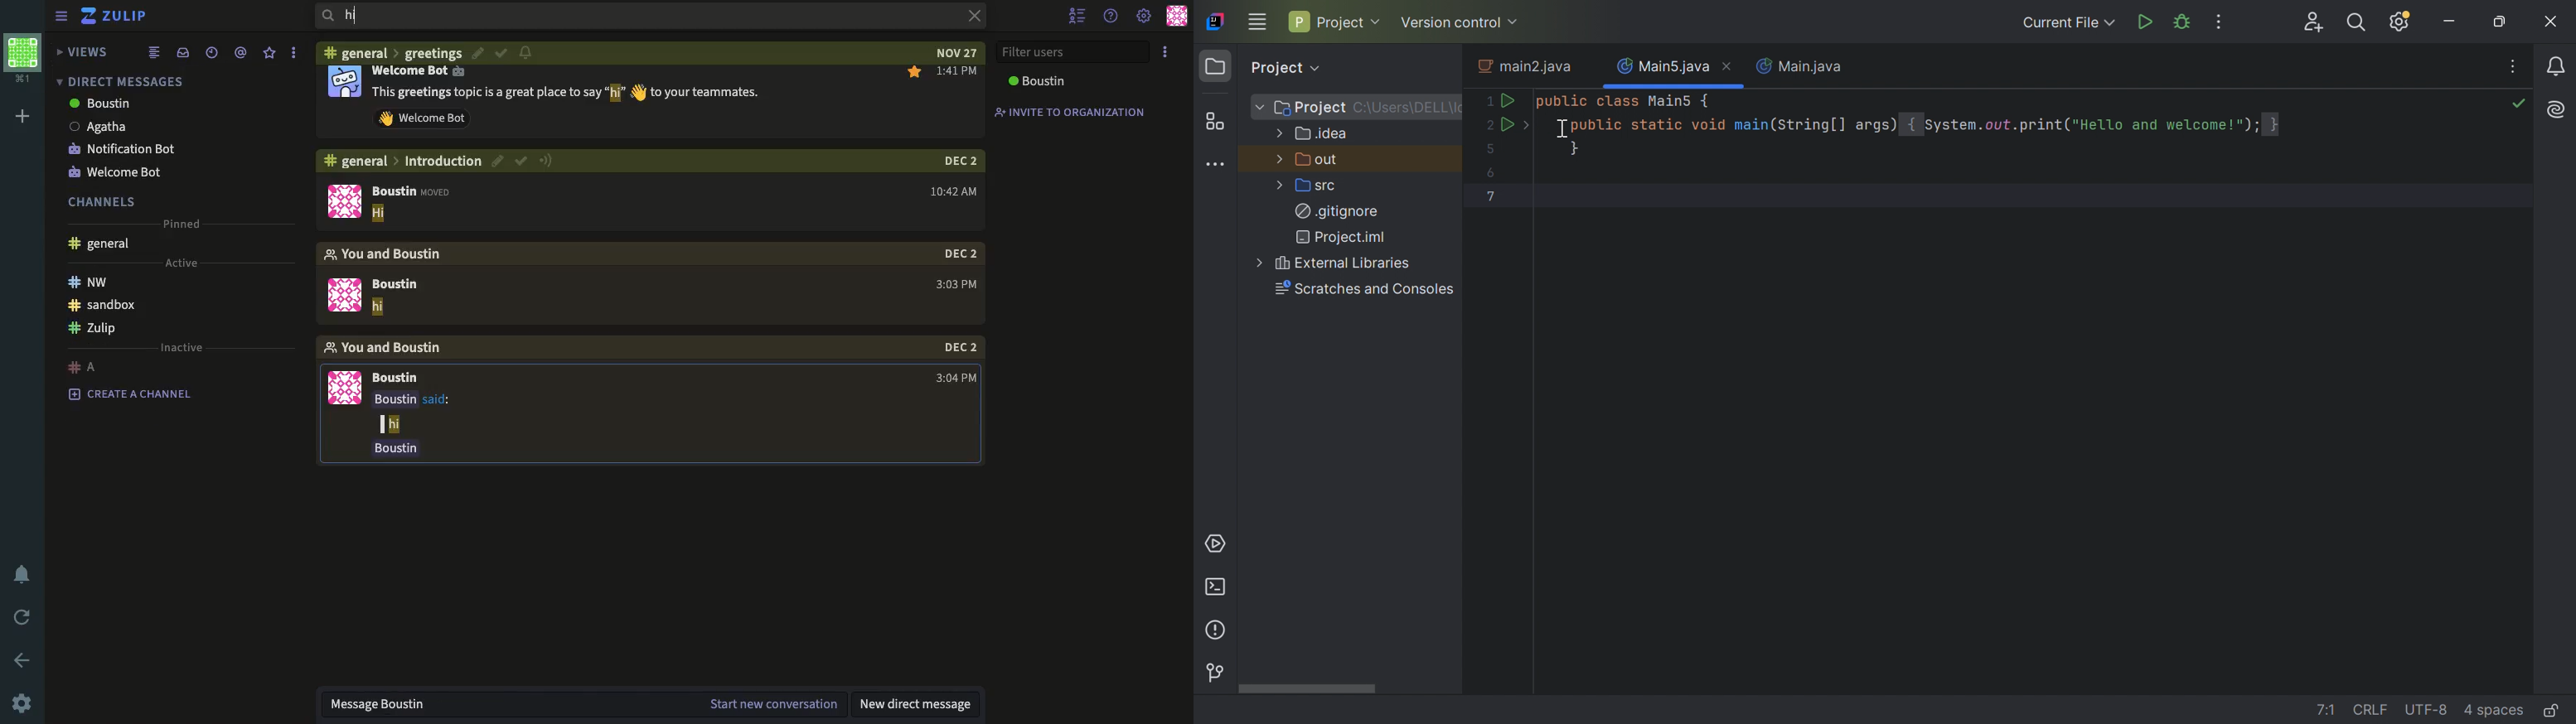 The width and height of the screenshot is (2576, 728). What do you see at coordinates (1167, 53) in the screenshot?
I see `options` at bounding box center [1167, 53].